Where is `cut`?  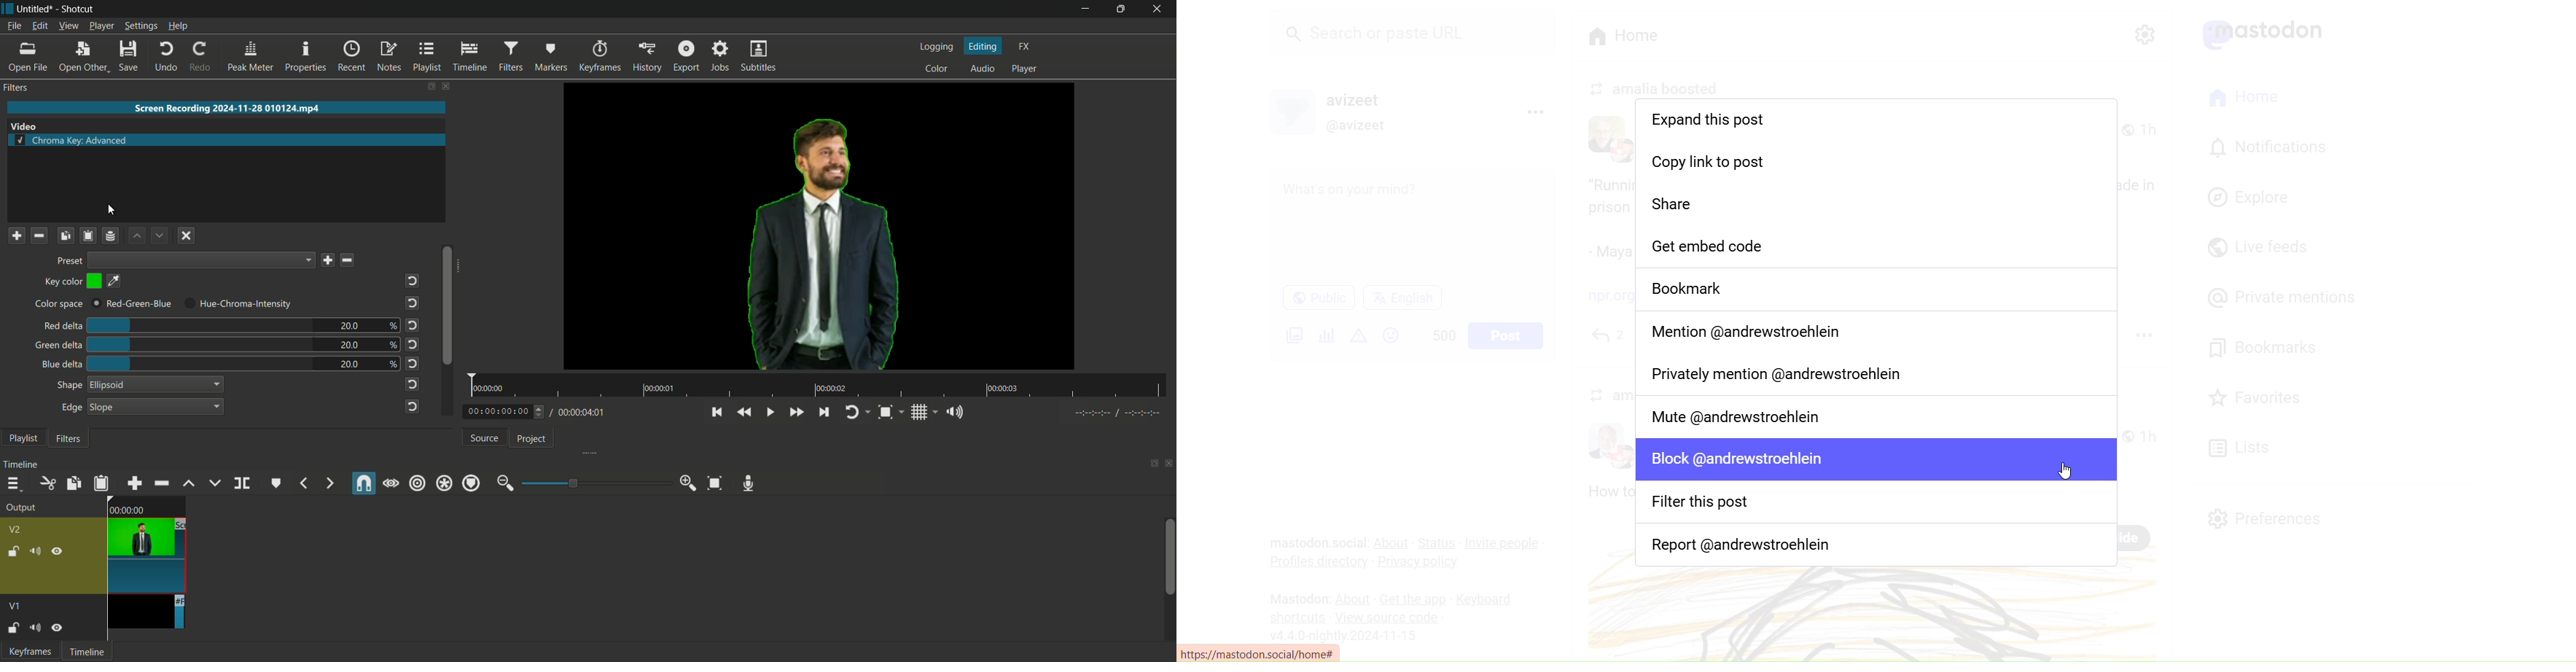
cut is located at coordinates (46, 482).